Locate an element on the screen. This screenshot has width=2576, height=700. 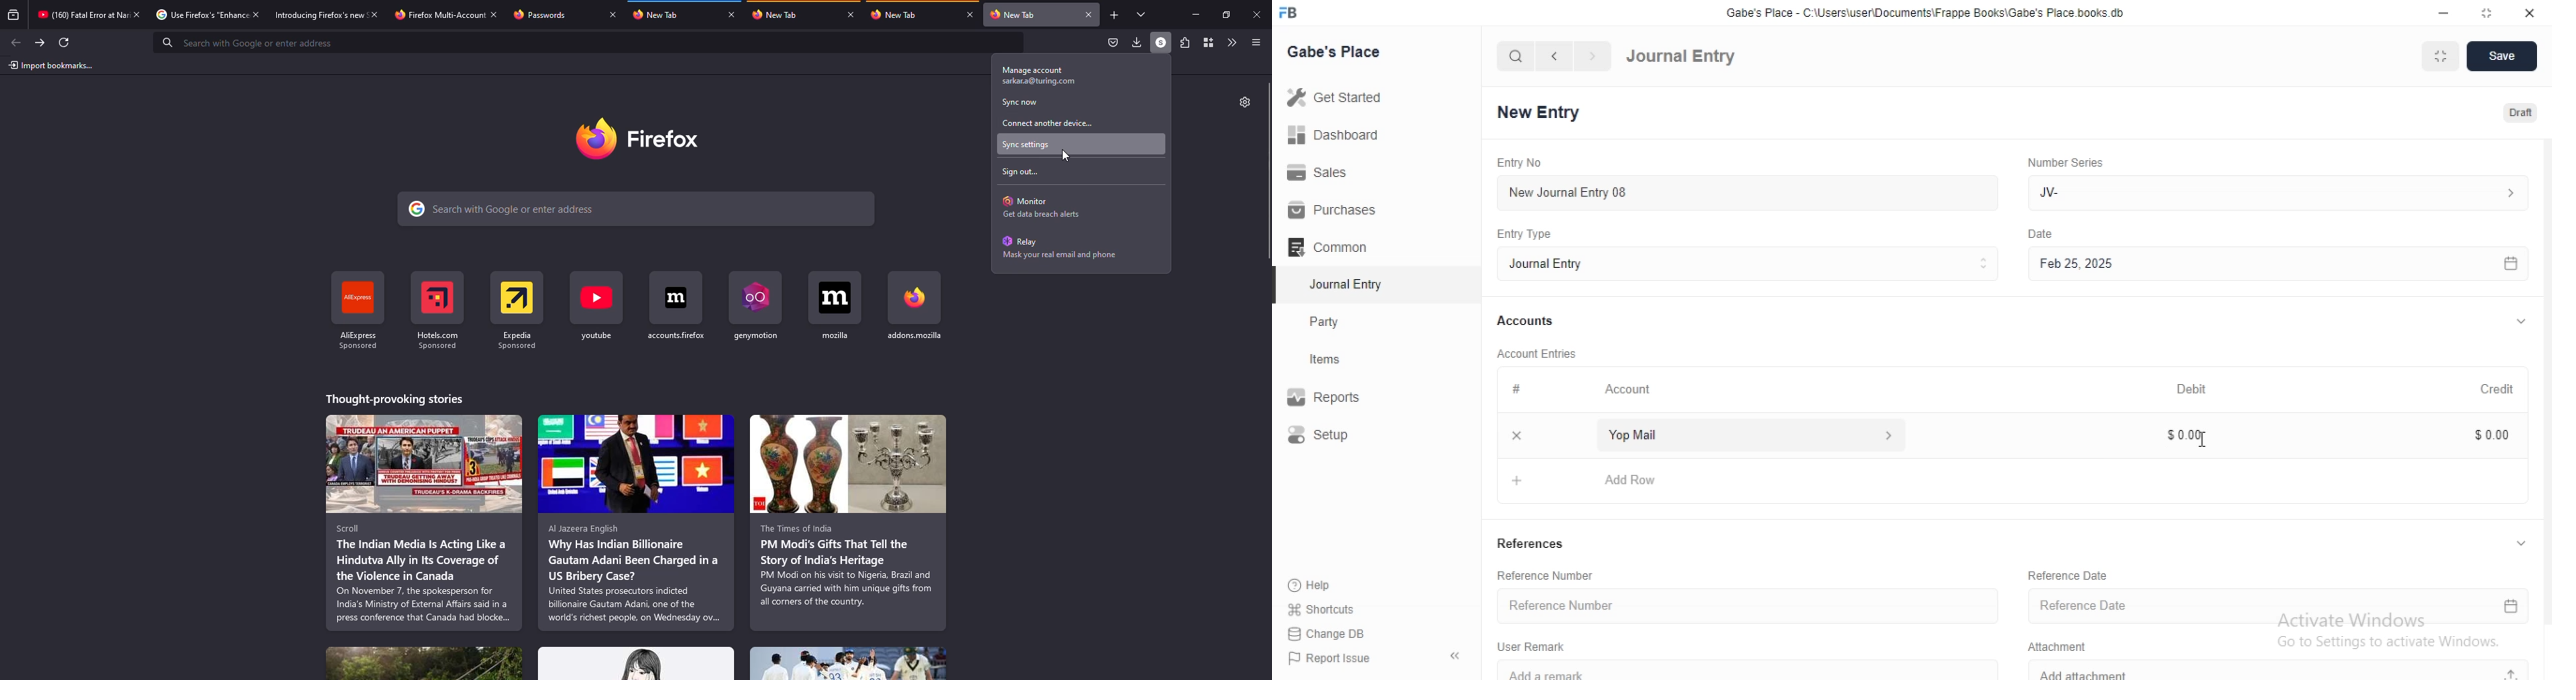
Setup is located at coordinates (1340, 436).